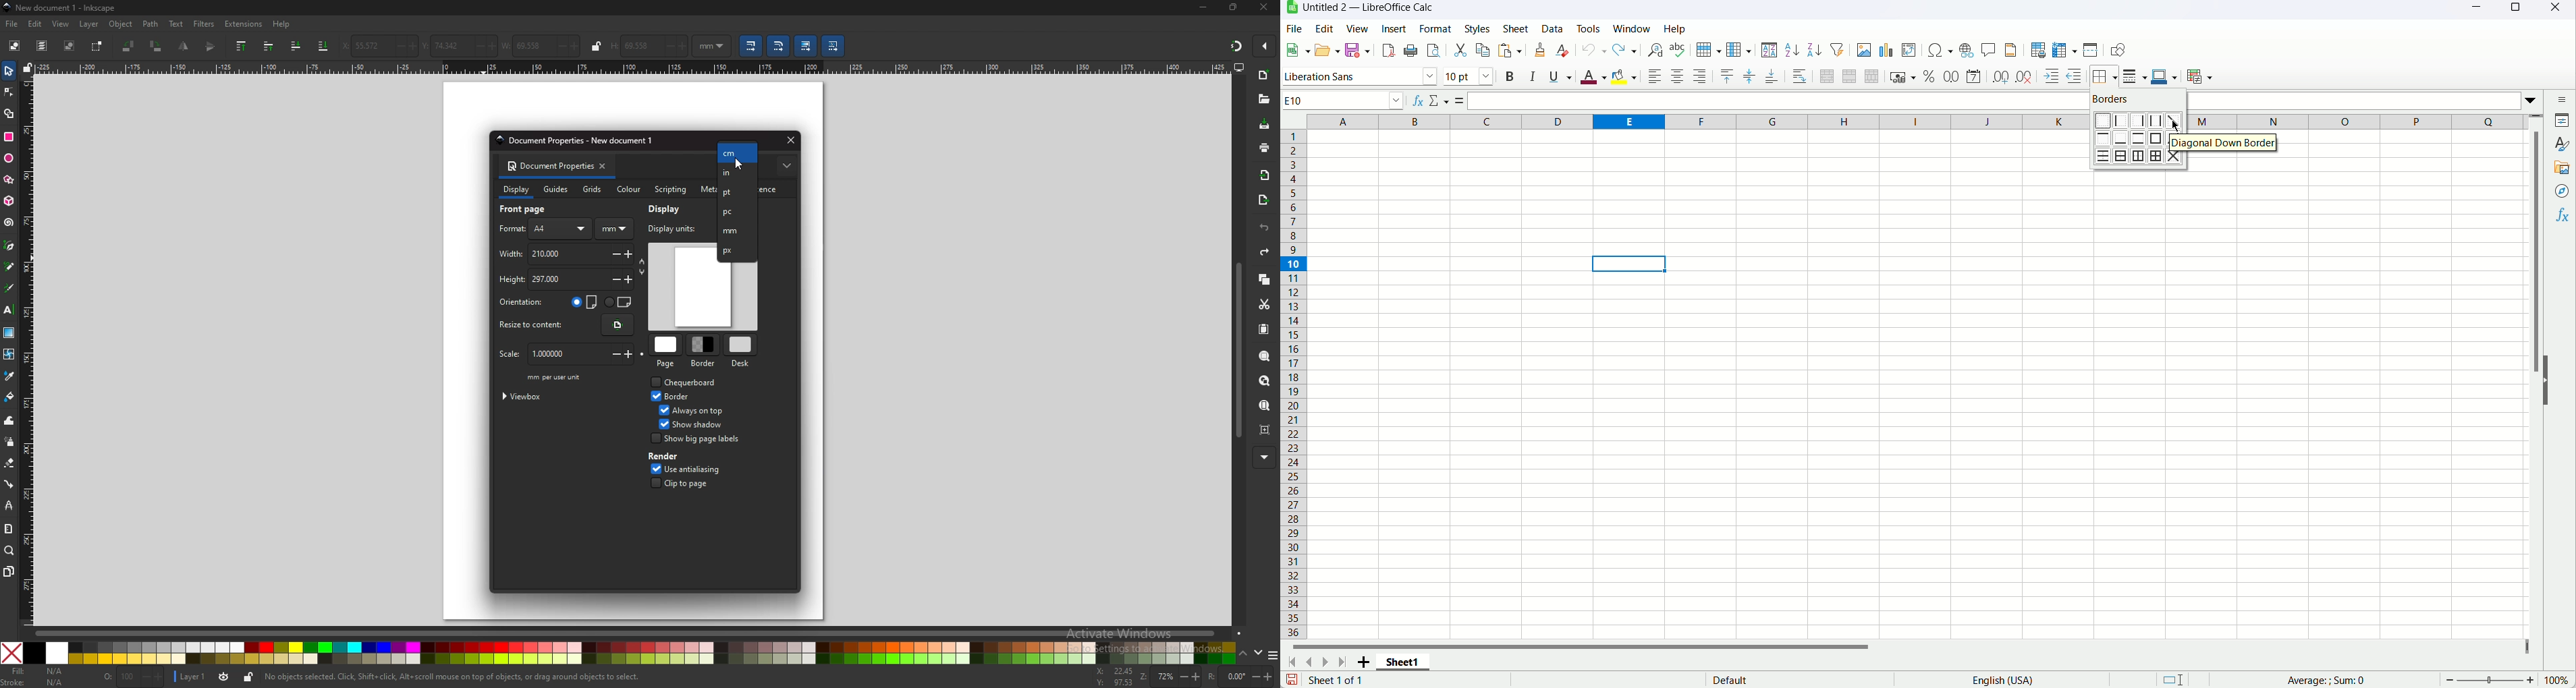  Describe the element at coordinates (740, 351) in the screenshot. I see `desk` at that location.